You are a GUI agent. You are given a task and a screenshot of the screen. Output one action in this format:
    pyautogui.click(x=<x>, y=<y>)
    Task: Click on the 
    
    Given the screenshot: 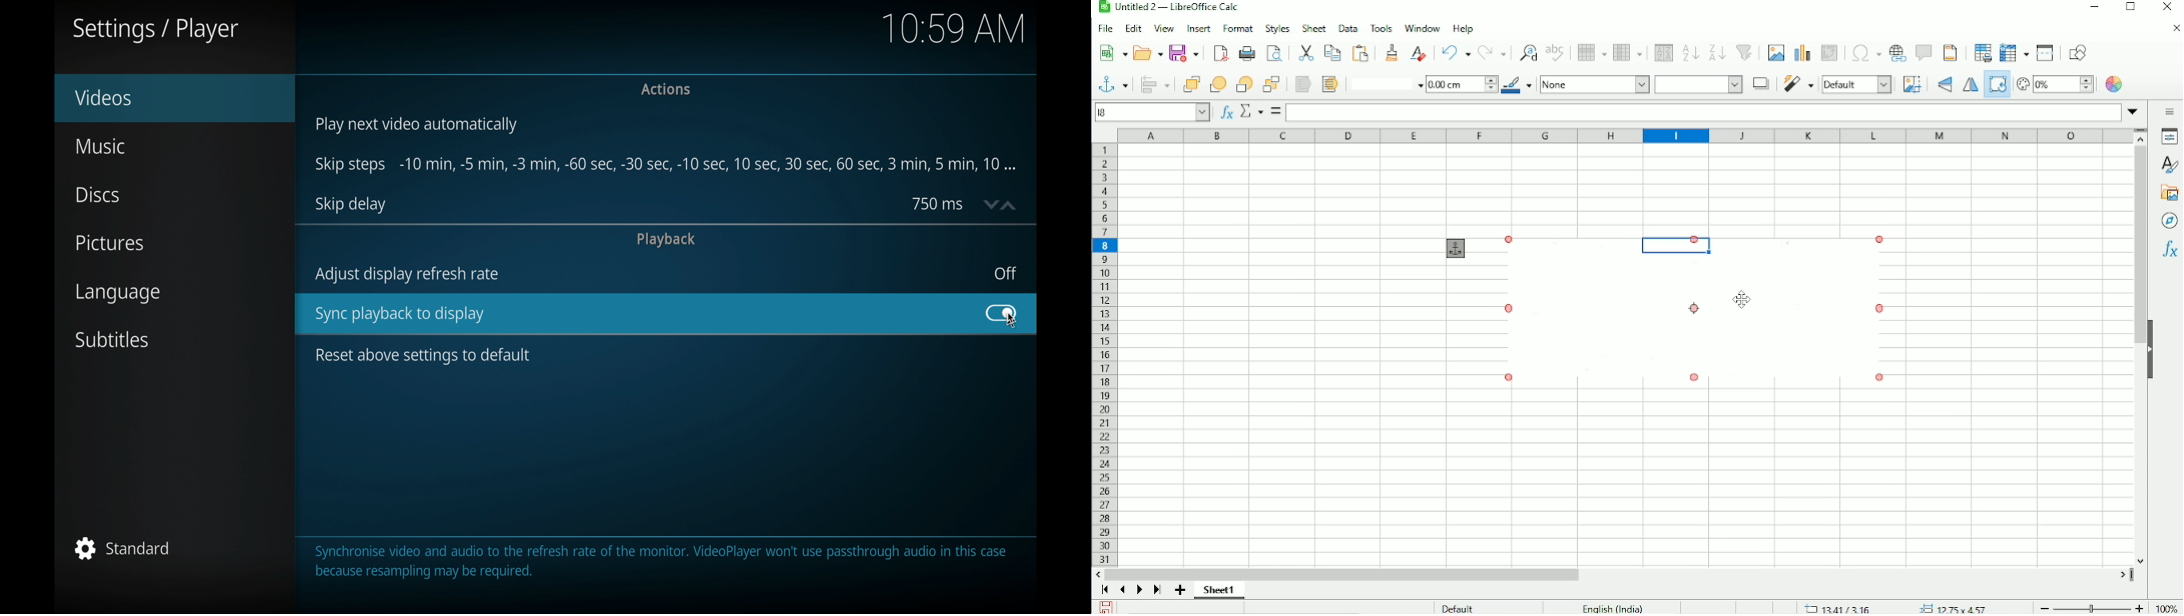 What is the action you would take?
    pyautogui.click(x=1272, y=84)
    